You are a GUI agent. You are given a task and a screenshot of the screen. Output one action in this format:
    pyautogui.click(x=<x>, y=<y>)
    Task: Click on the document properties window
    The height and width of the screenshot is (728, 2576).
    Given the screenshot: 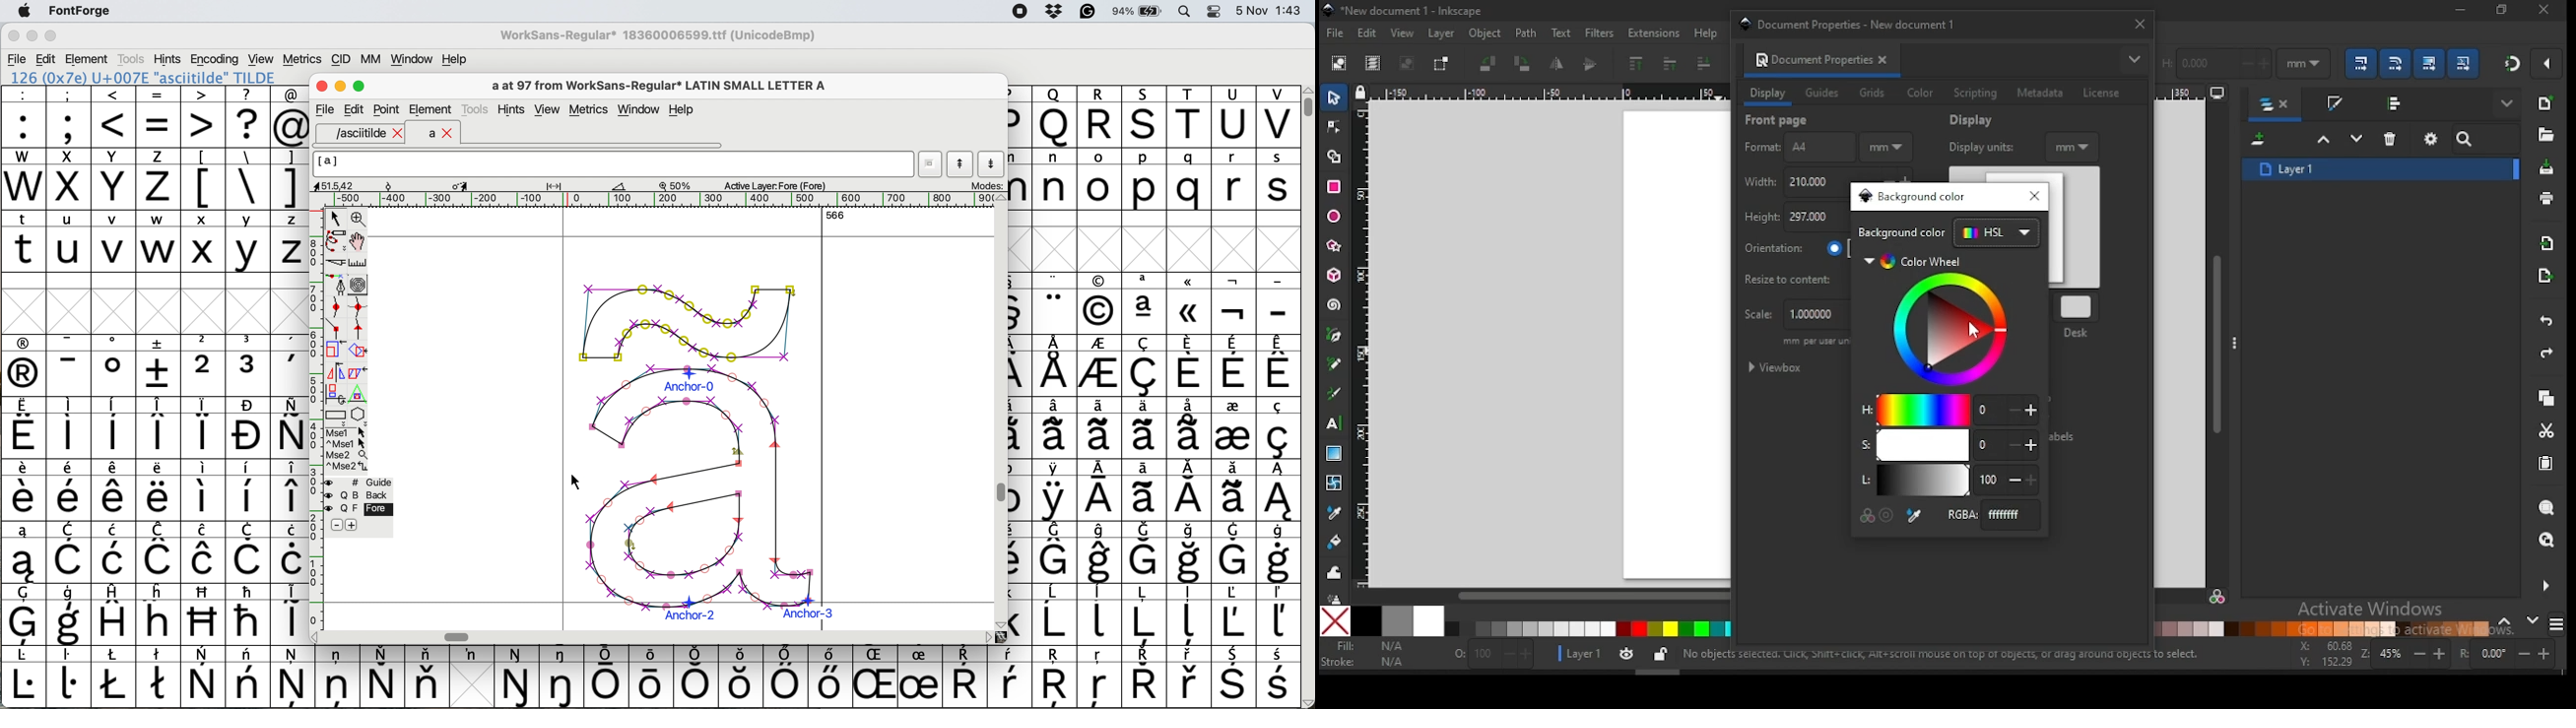 What is the action you would take?
    pyautogui.click(x=1855, y=24)
    